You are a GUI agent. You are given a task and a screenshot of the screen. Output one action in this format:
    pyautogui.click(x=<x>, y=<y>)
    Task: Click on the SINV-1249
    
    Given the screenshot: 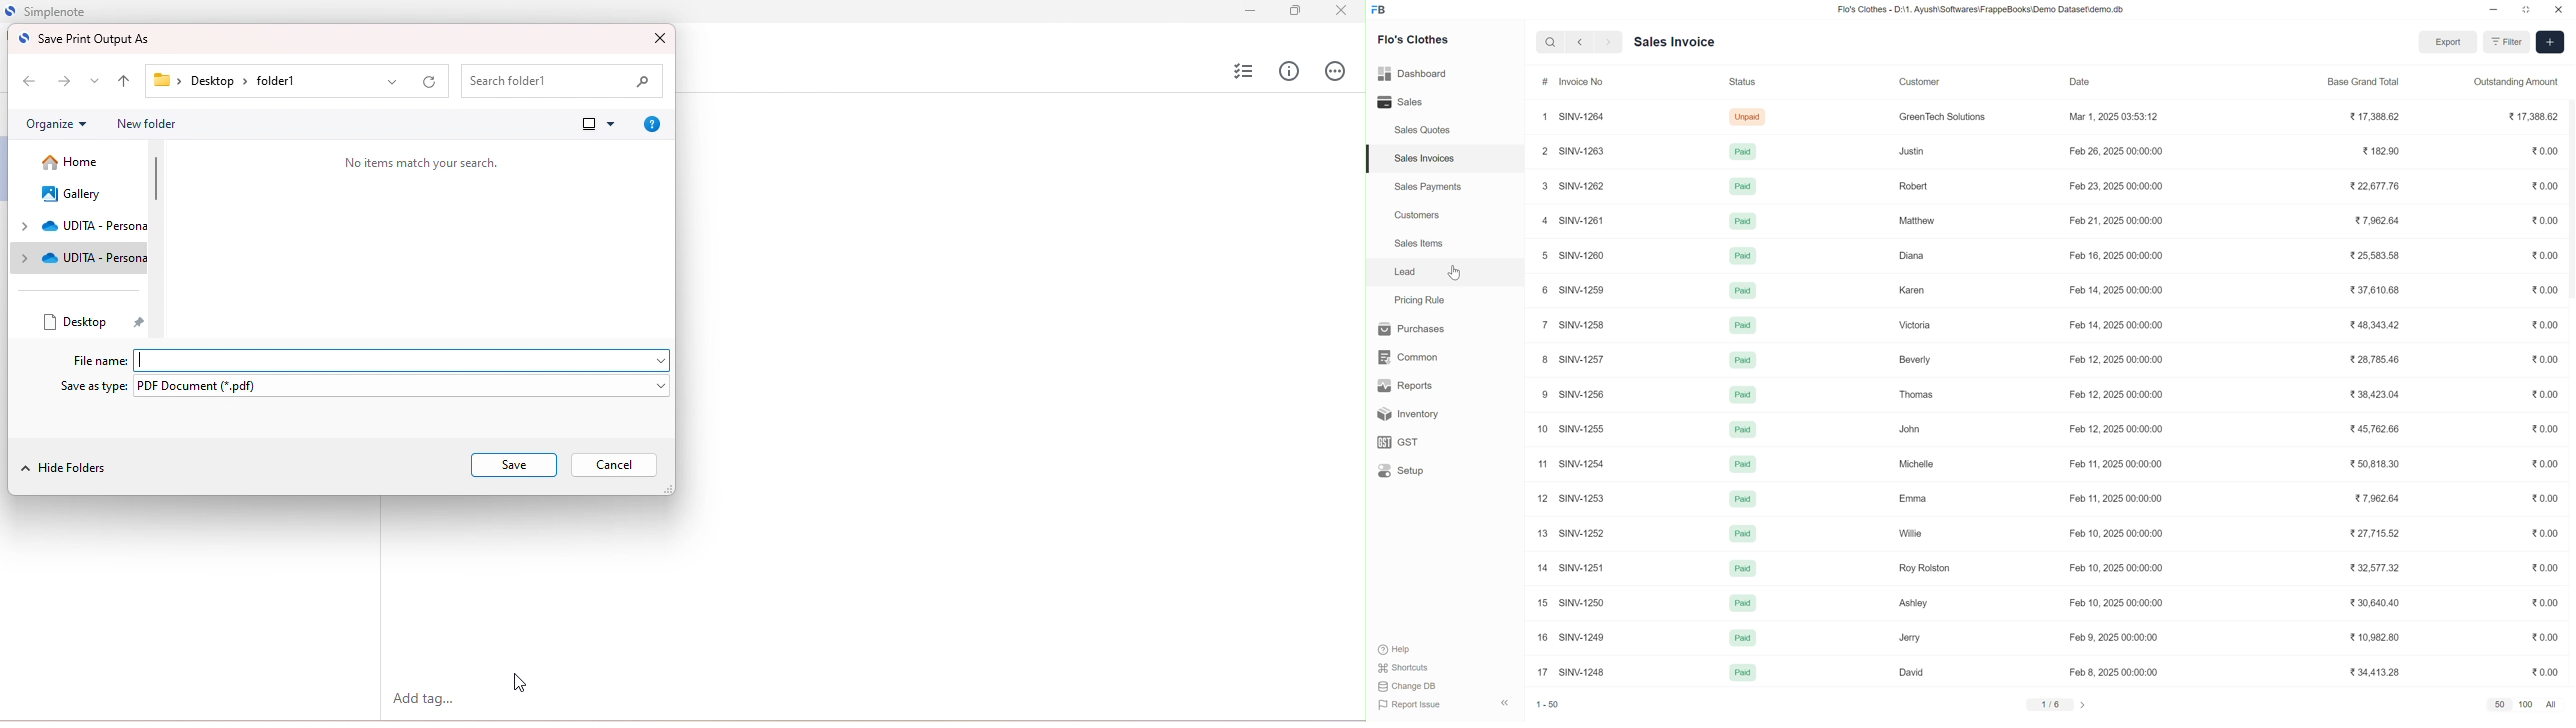 What is the action you would take?
    pyautogui.click(x=1582, y=637)
    